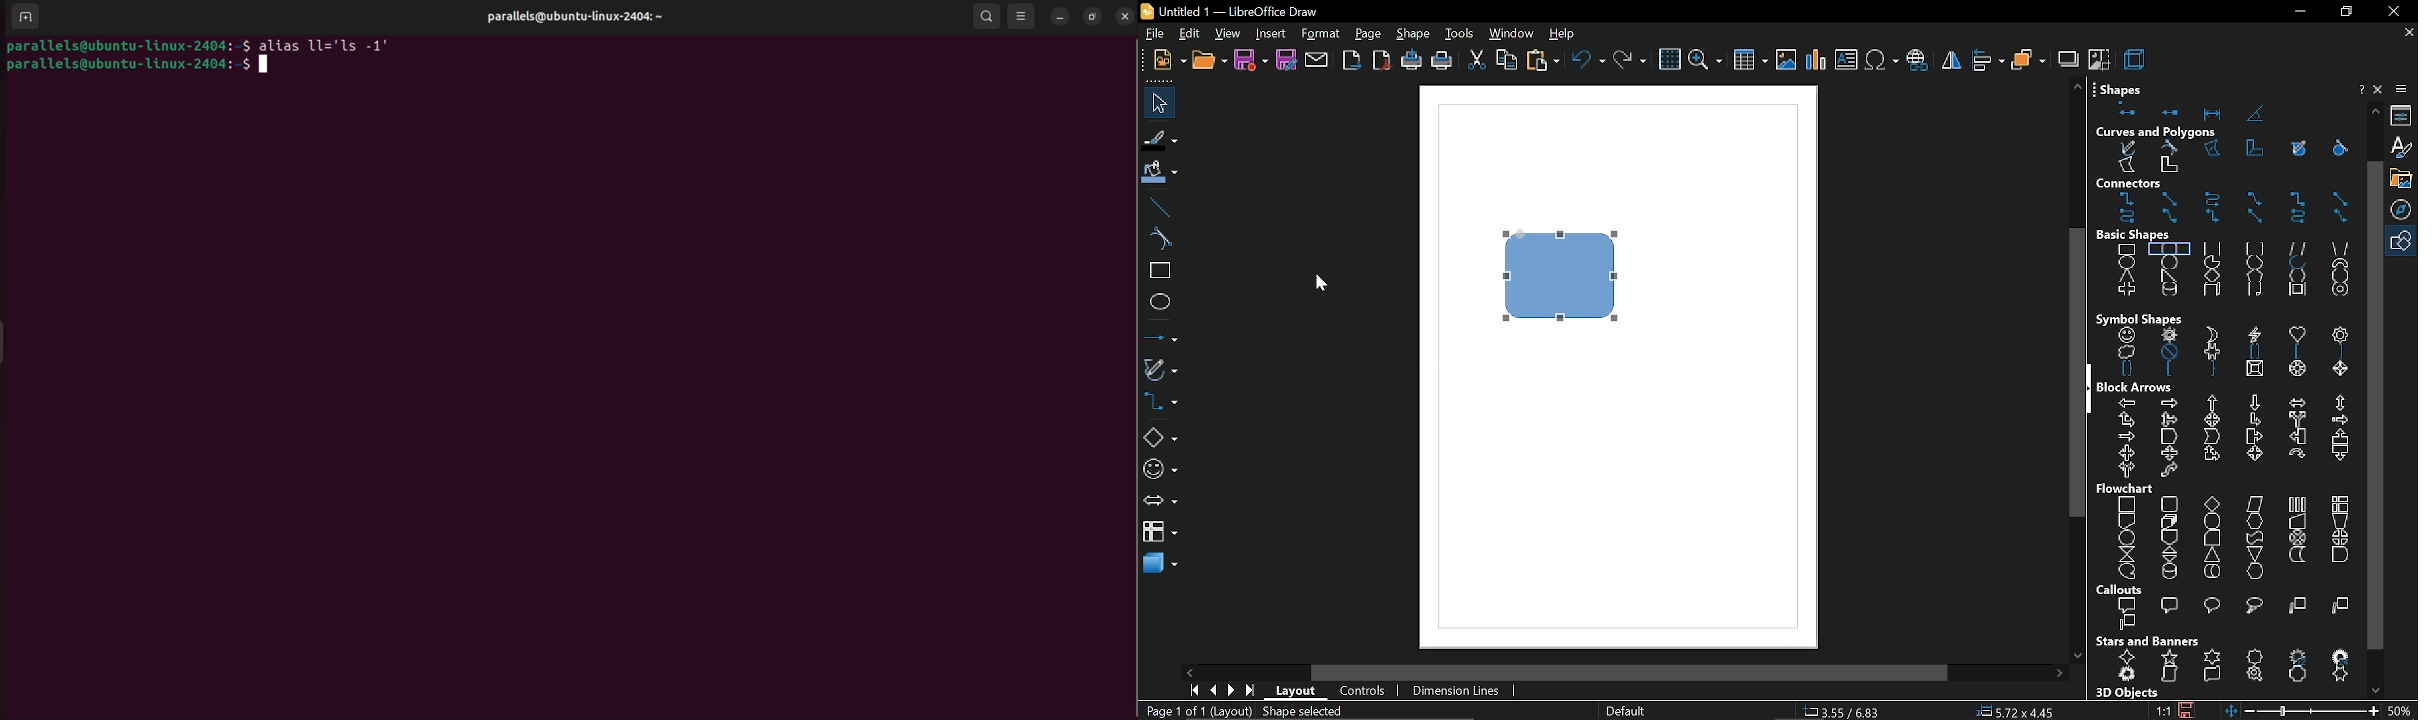 The height and width of the screenshot is (728, 2436). I want to click on change zoom, so click(2300, 711).